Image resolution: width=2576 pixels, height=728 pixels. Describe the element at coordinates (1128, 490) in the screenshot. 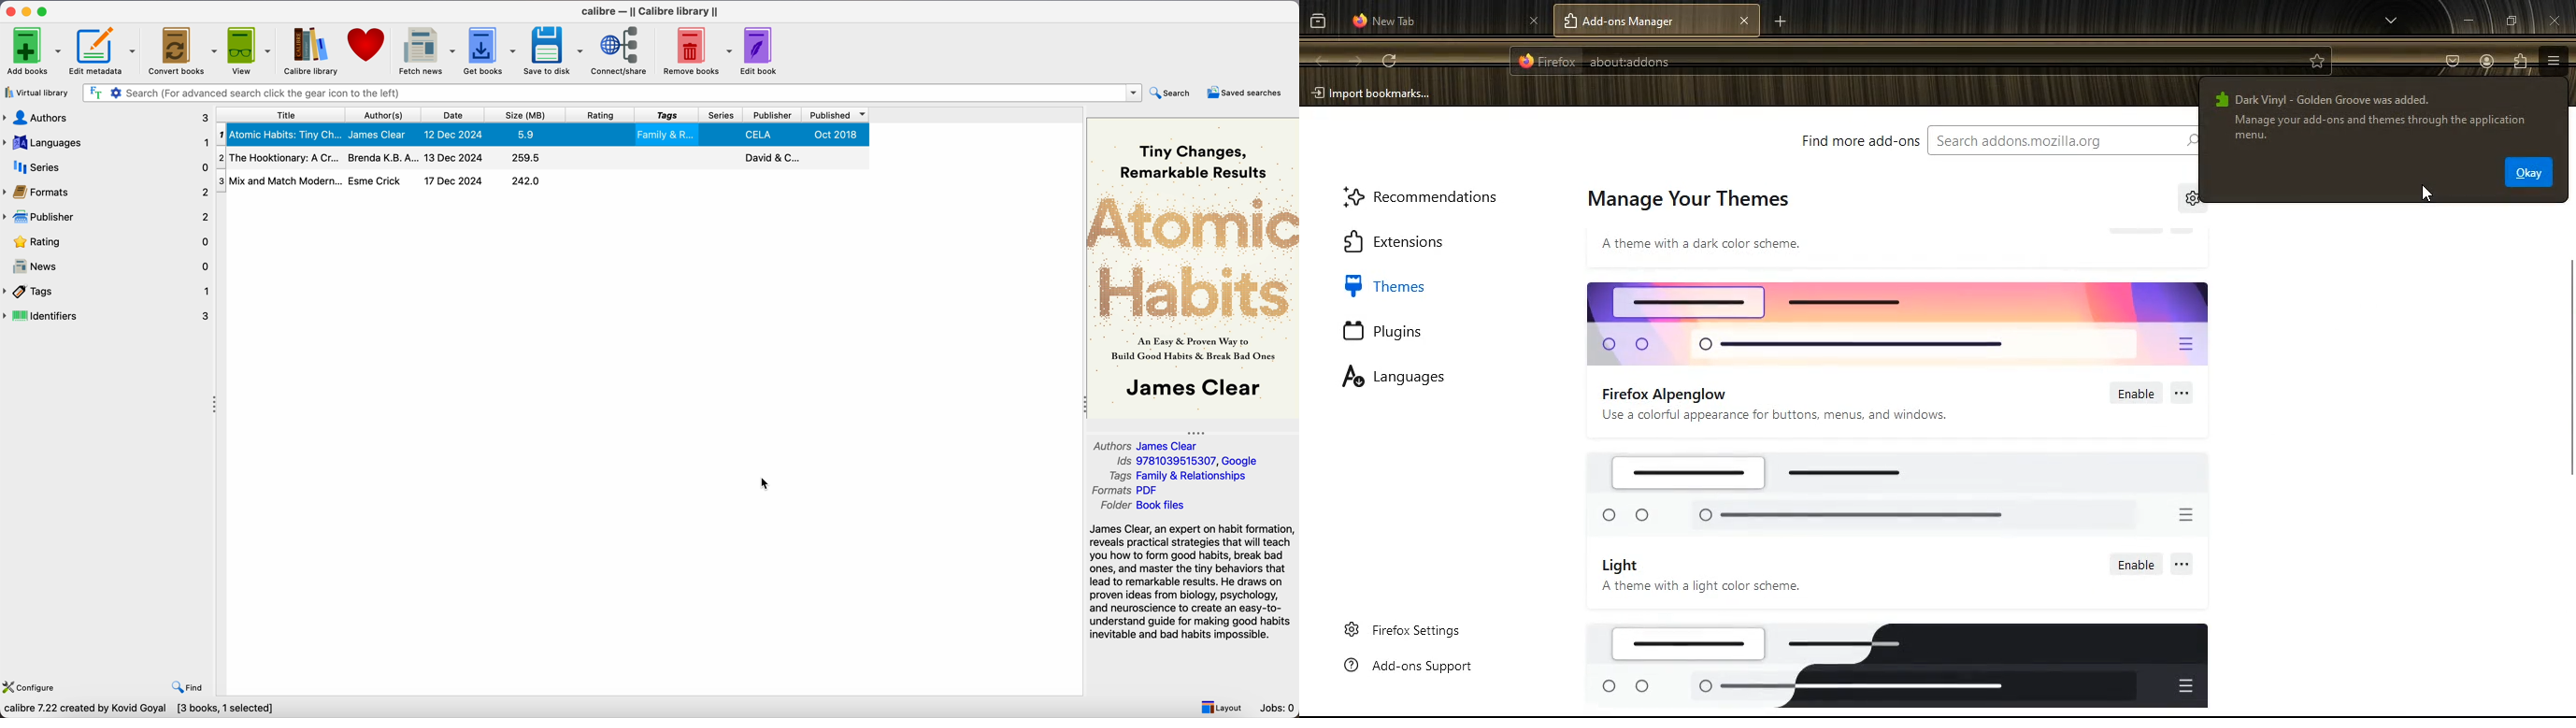

I see `Formats PDF` at that location.